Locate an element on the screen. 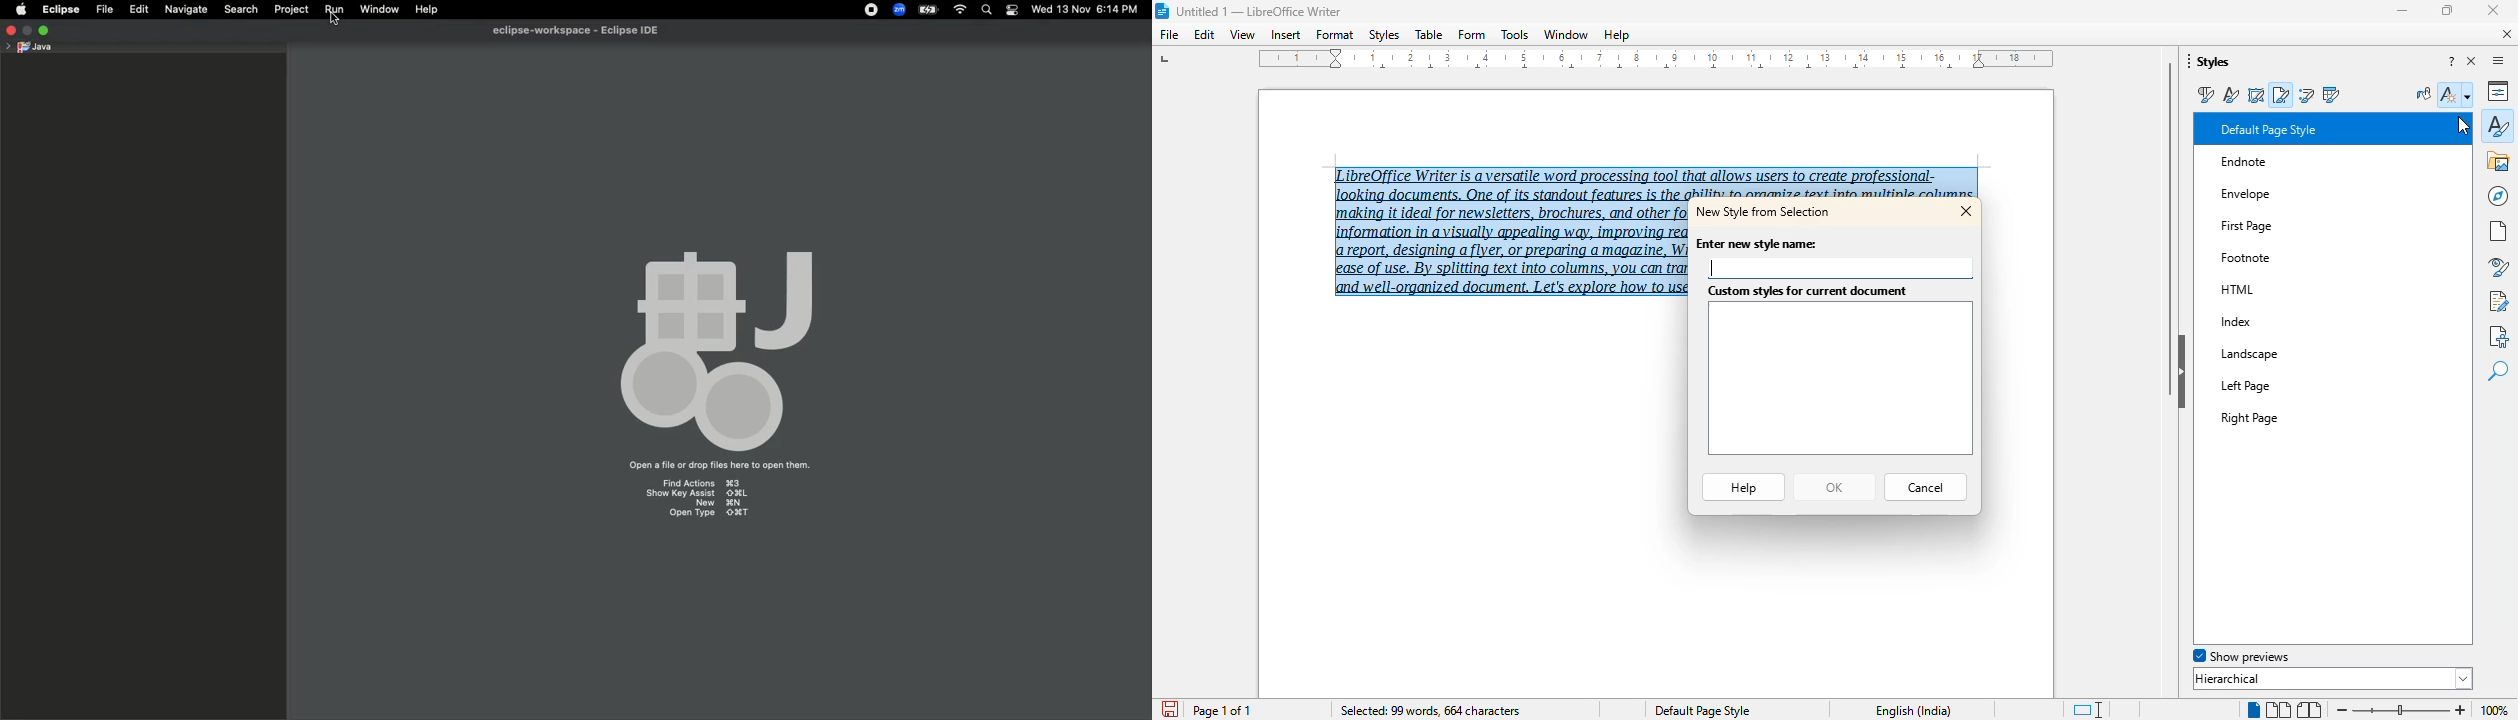 The height and width of the screenshot is (728, 2520). close  is located at coordinates (2493, 10).